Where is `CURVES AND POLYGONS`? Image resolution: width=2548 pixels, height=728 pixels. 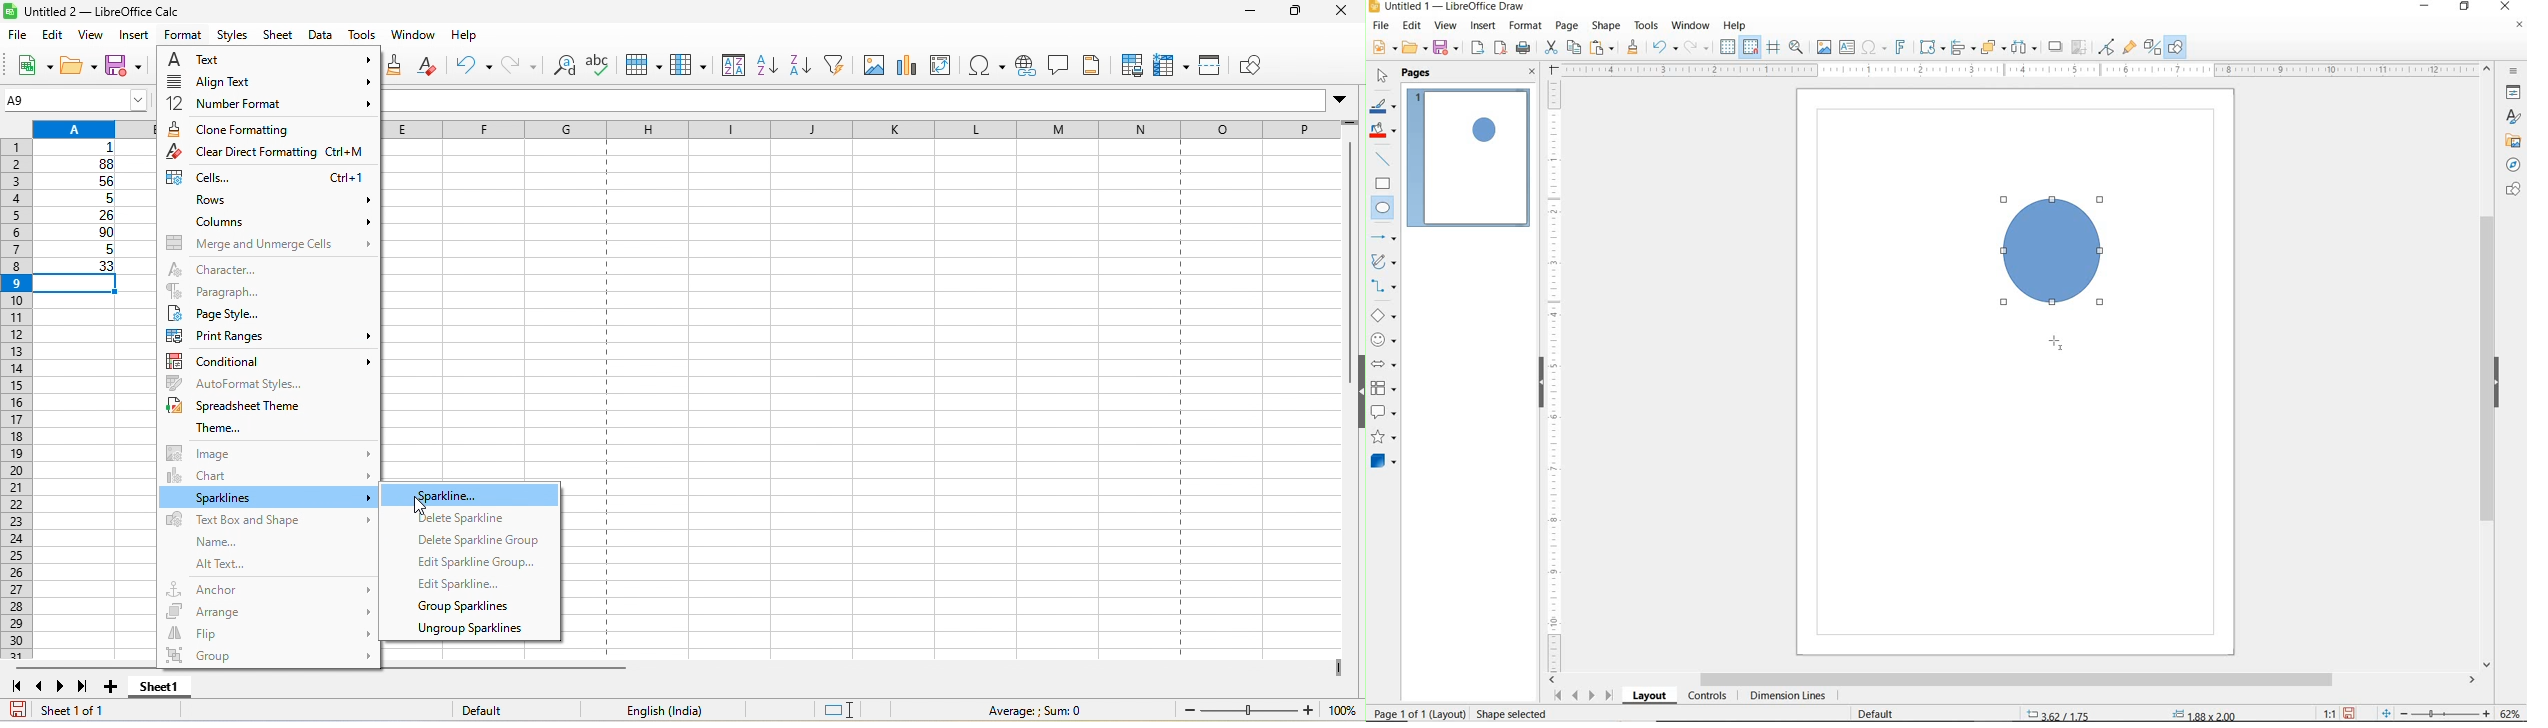 CURVES AND POLYGONS is located at coordinates (1383, 263).